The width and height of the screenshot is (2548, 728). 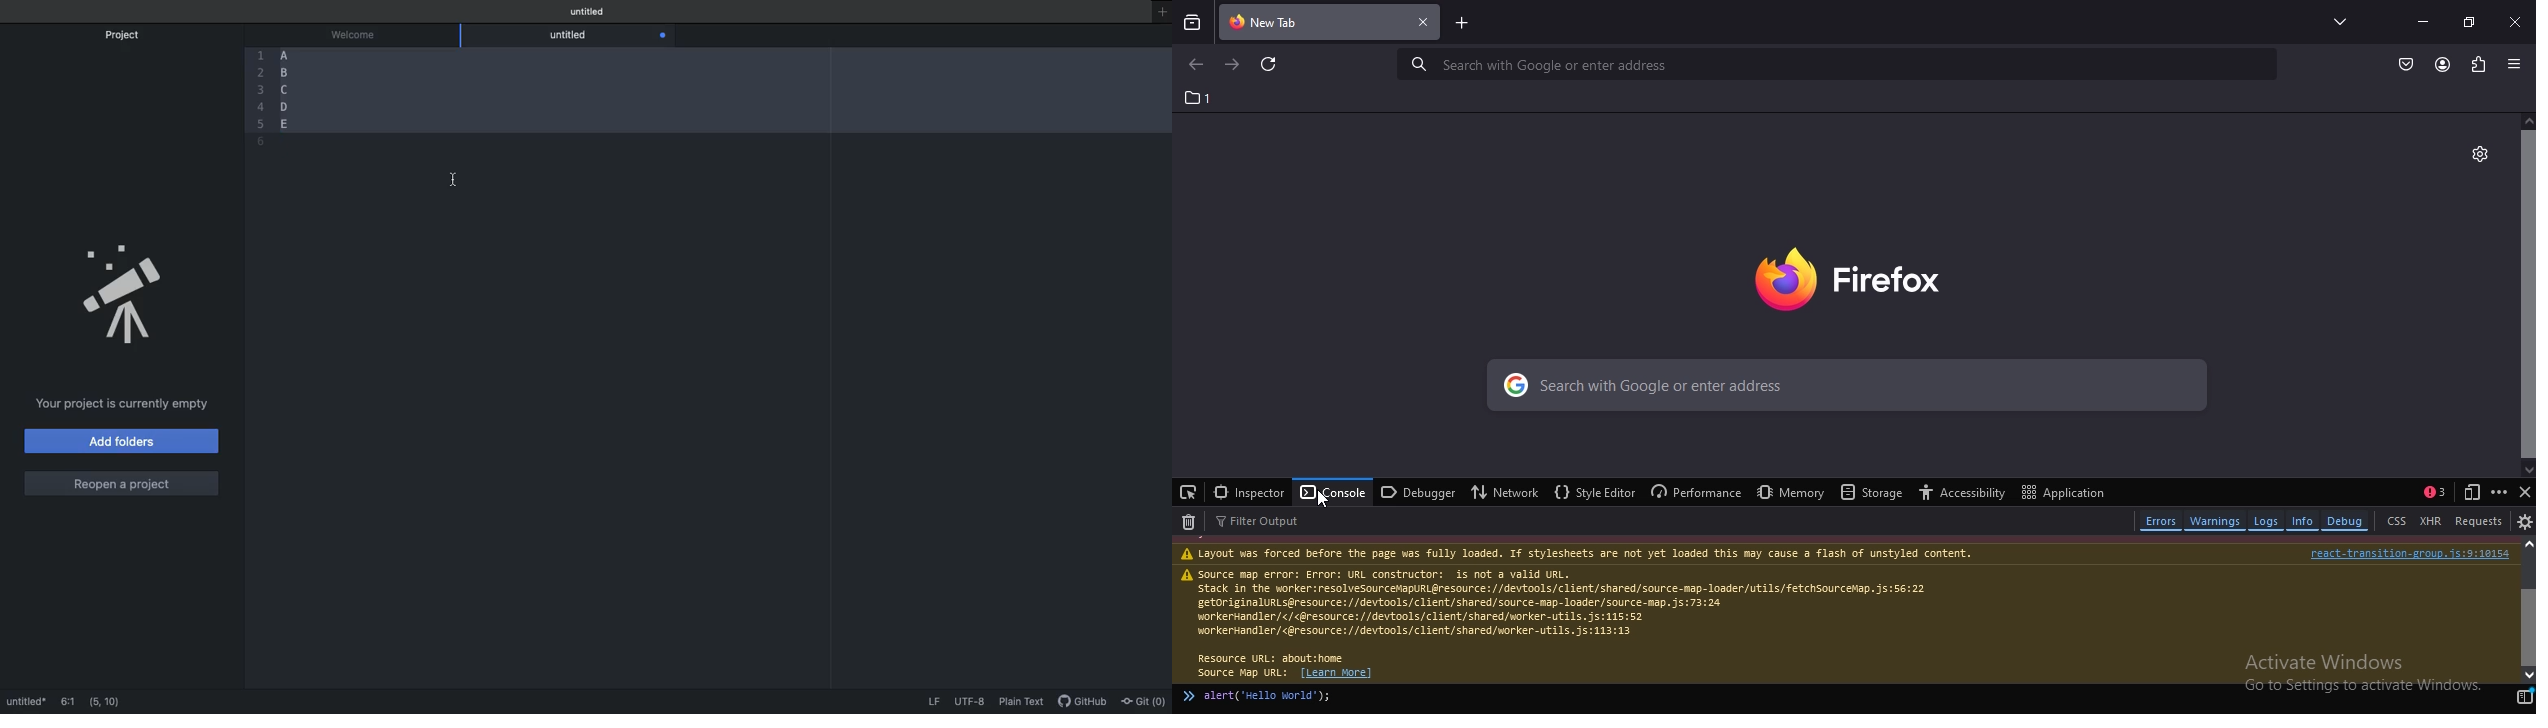 What do you see at coordinates (2525, 521) in the screenshot?
I see `console settings` at bounding box center [2525, 521].